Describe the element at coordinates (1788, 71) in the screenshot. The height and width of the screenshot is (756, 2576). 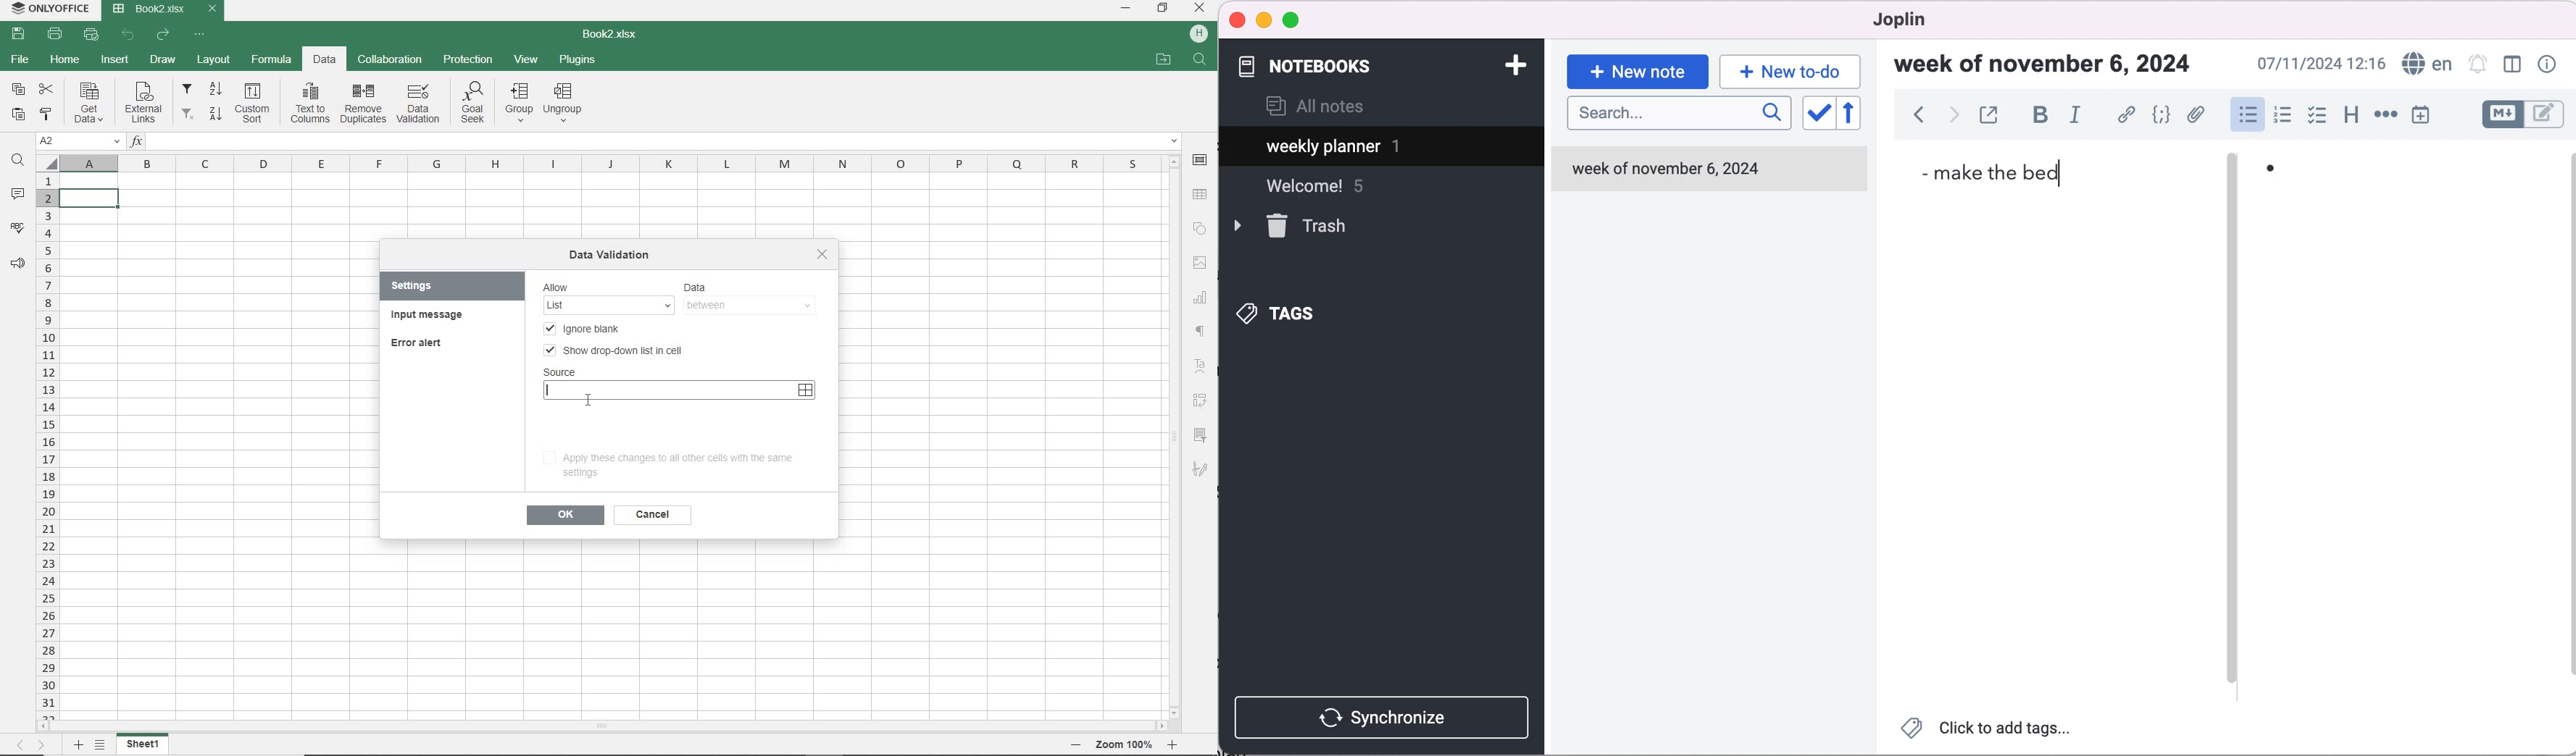
I see `new to-do` at that location.